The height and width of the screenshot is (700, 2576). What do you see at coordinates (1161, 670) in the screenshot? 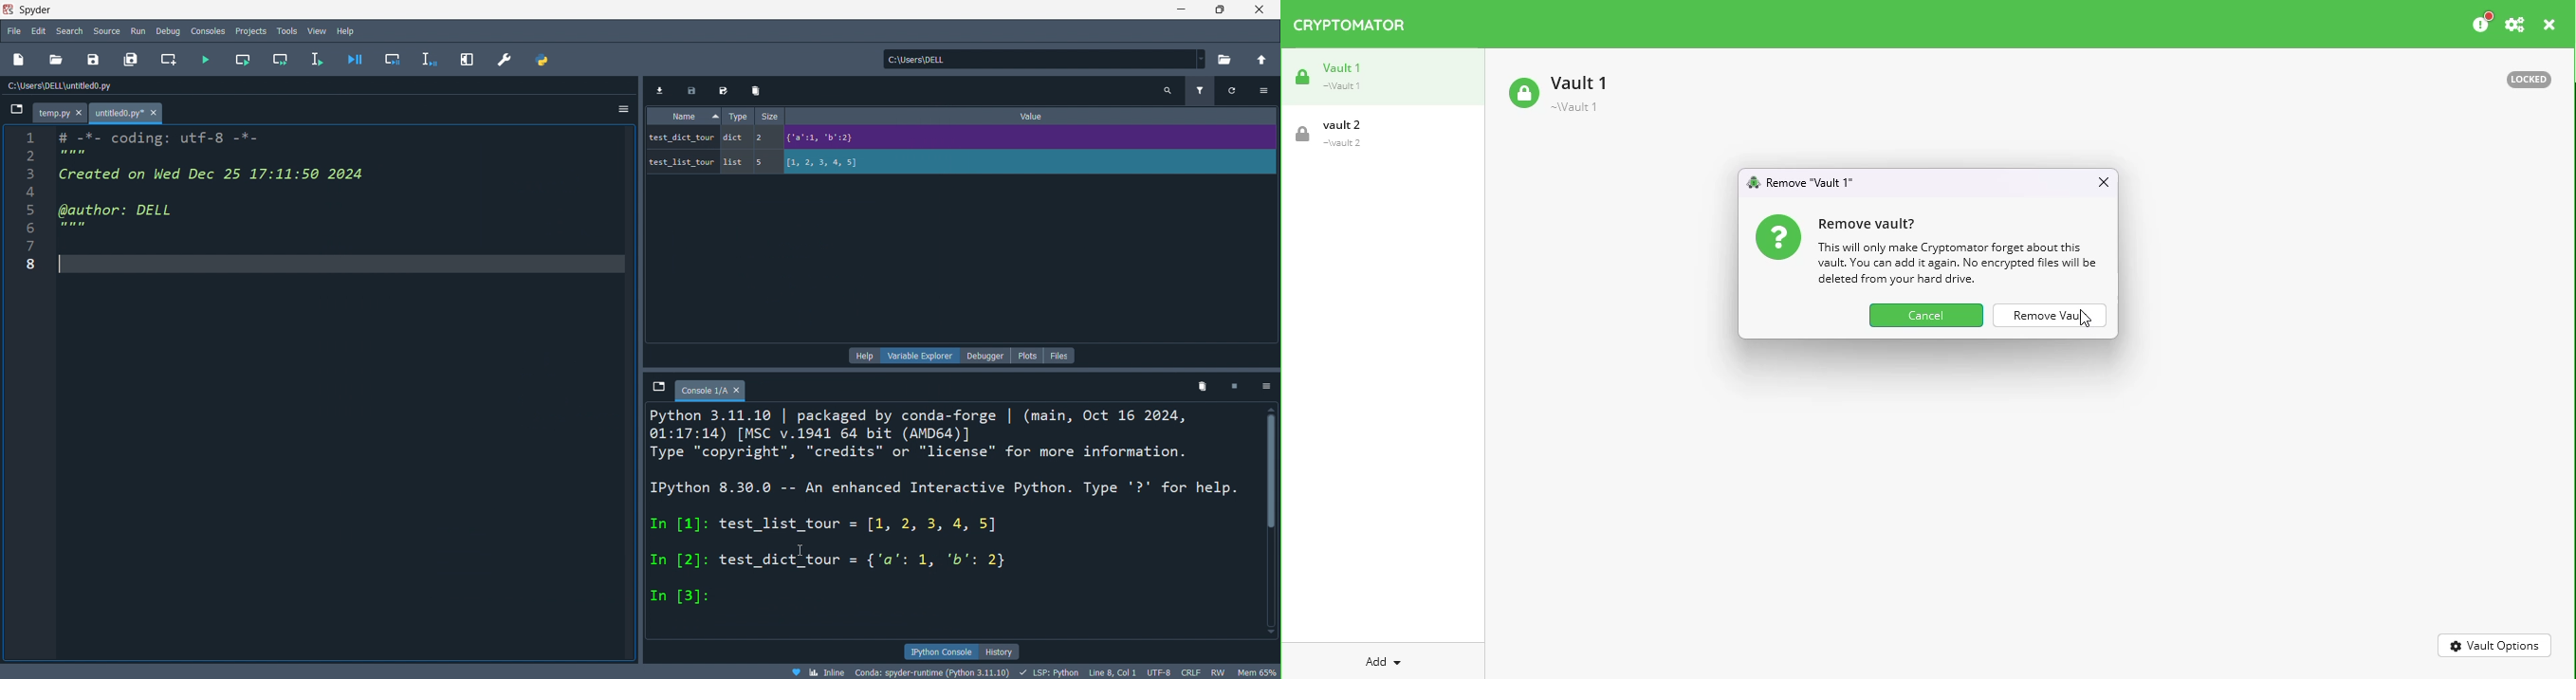
I see `UTF-8` at bounding box center [1161, 670].